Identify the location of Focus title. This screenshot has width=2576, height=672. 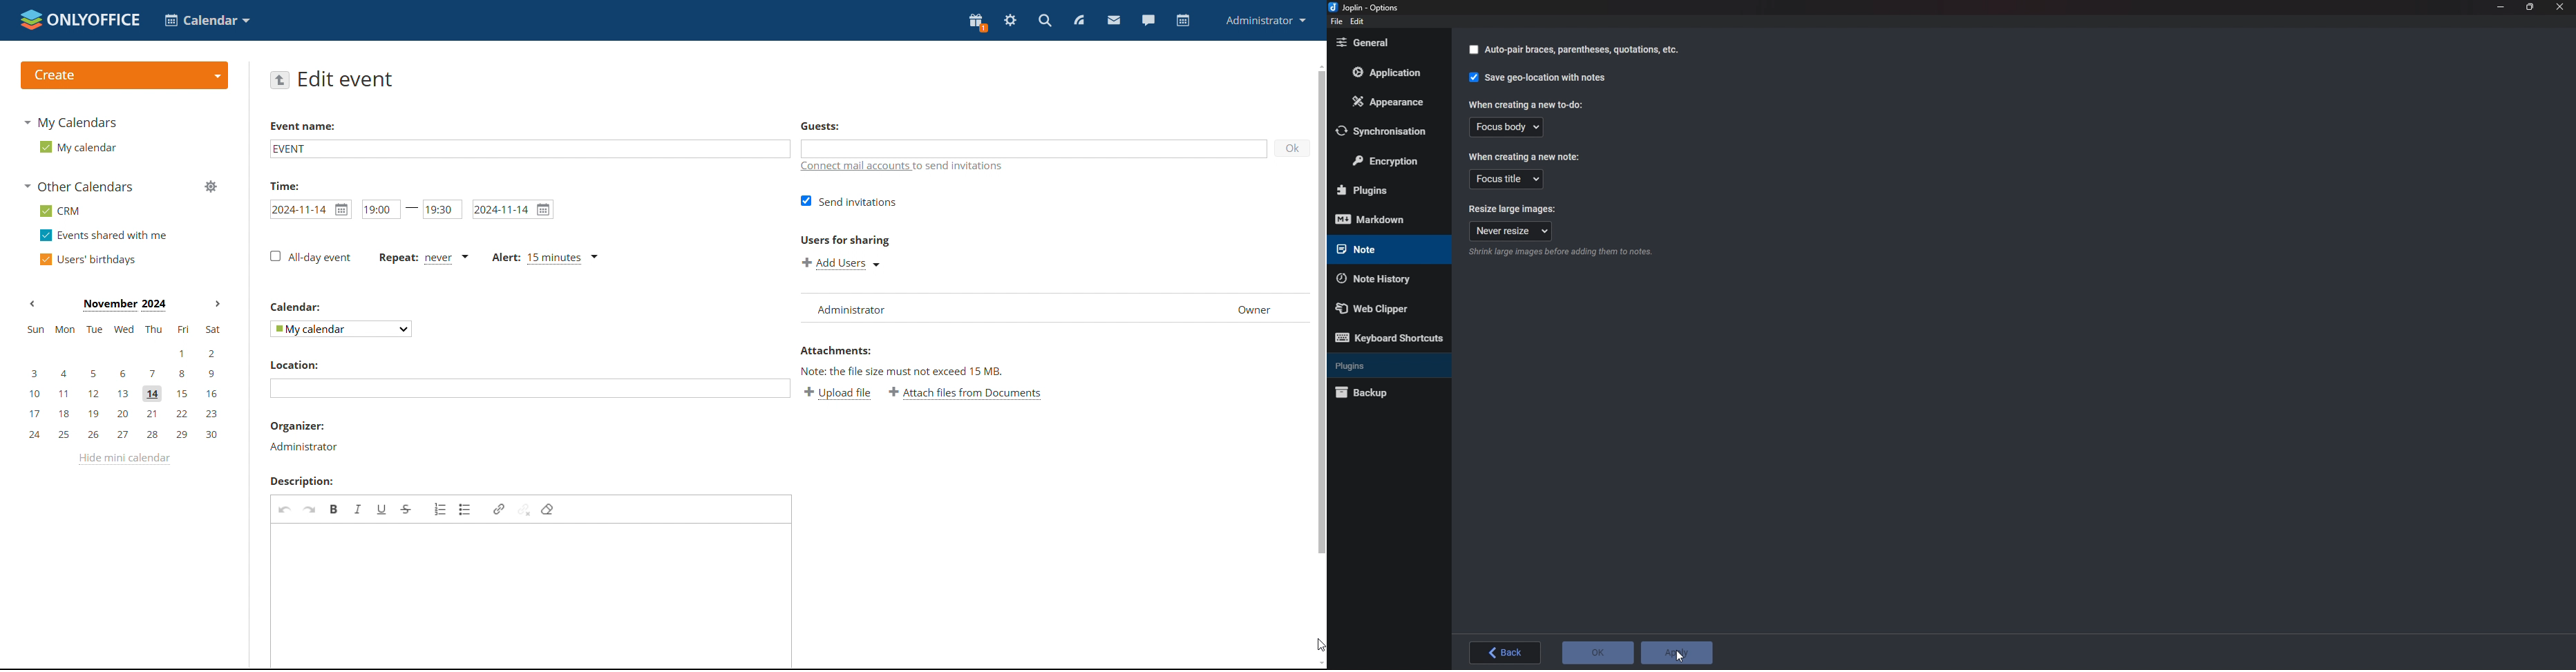
(1506, 180).